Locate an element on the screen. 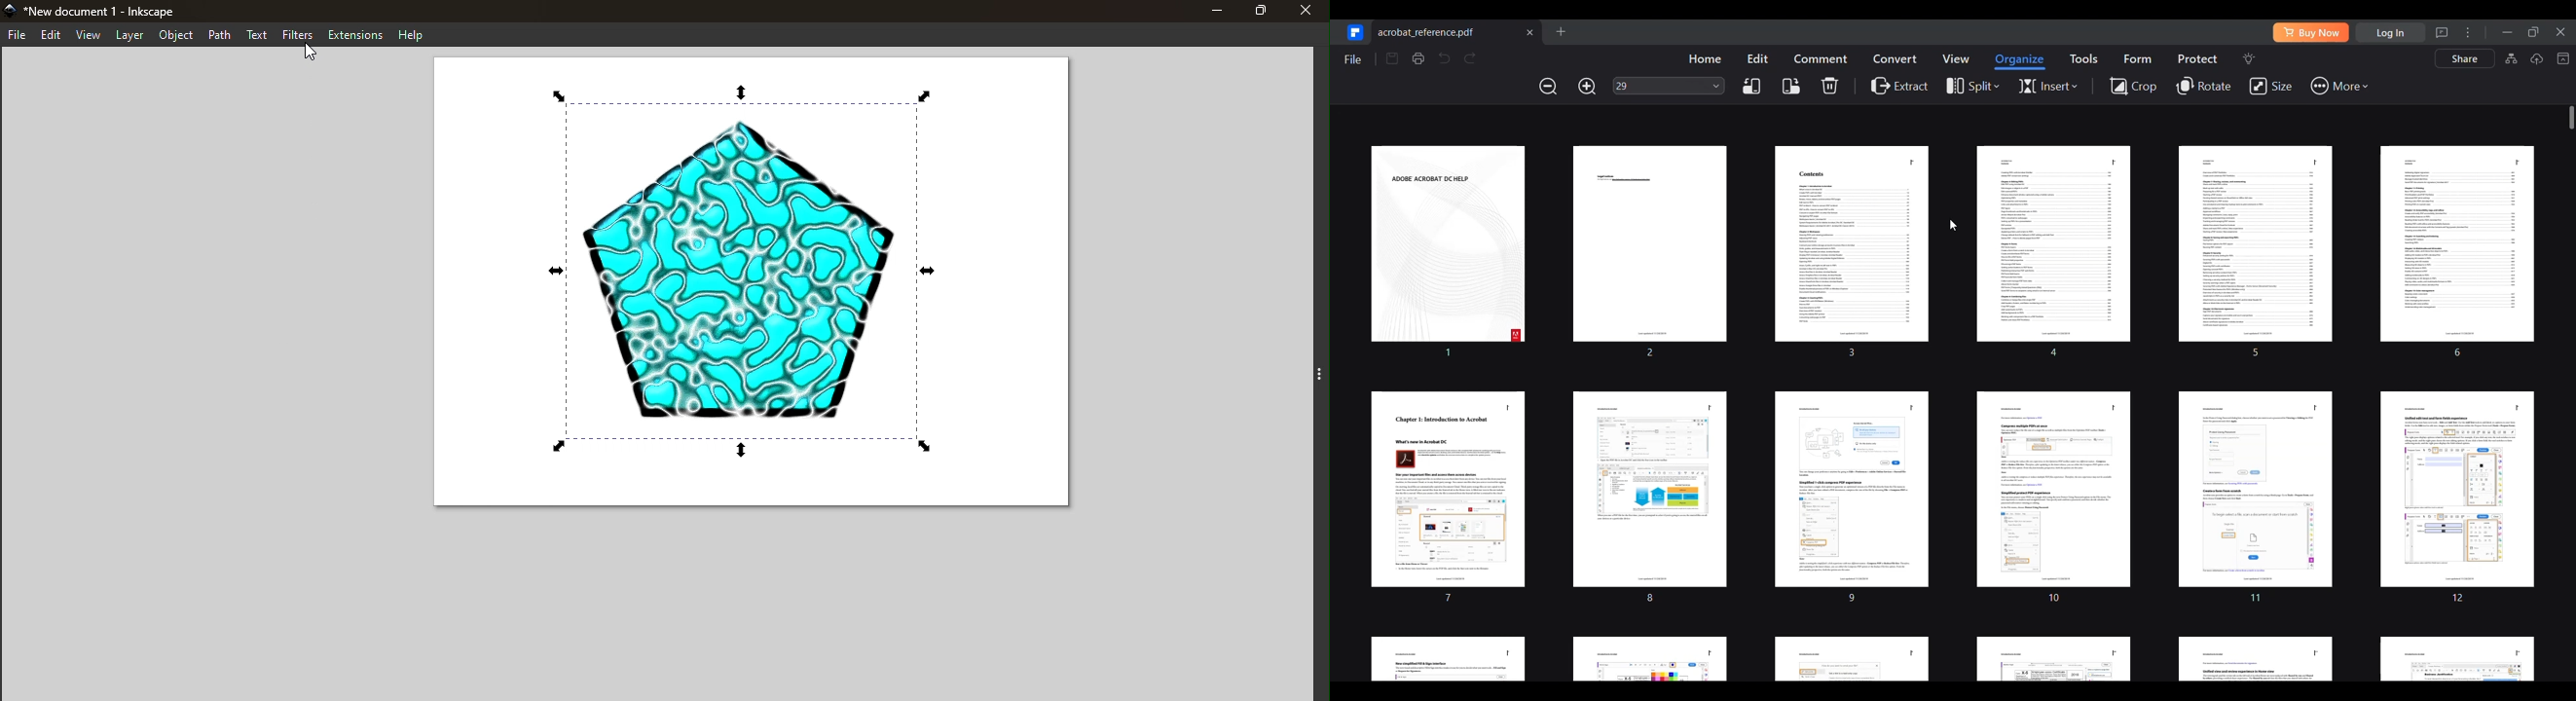 The image size is (2576, 728). Show interface in a smaller tab is located at coordinates (2533, 32).